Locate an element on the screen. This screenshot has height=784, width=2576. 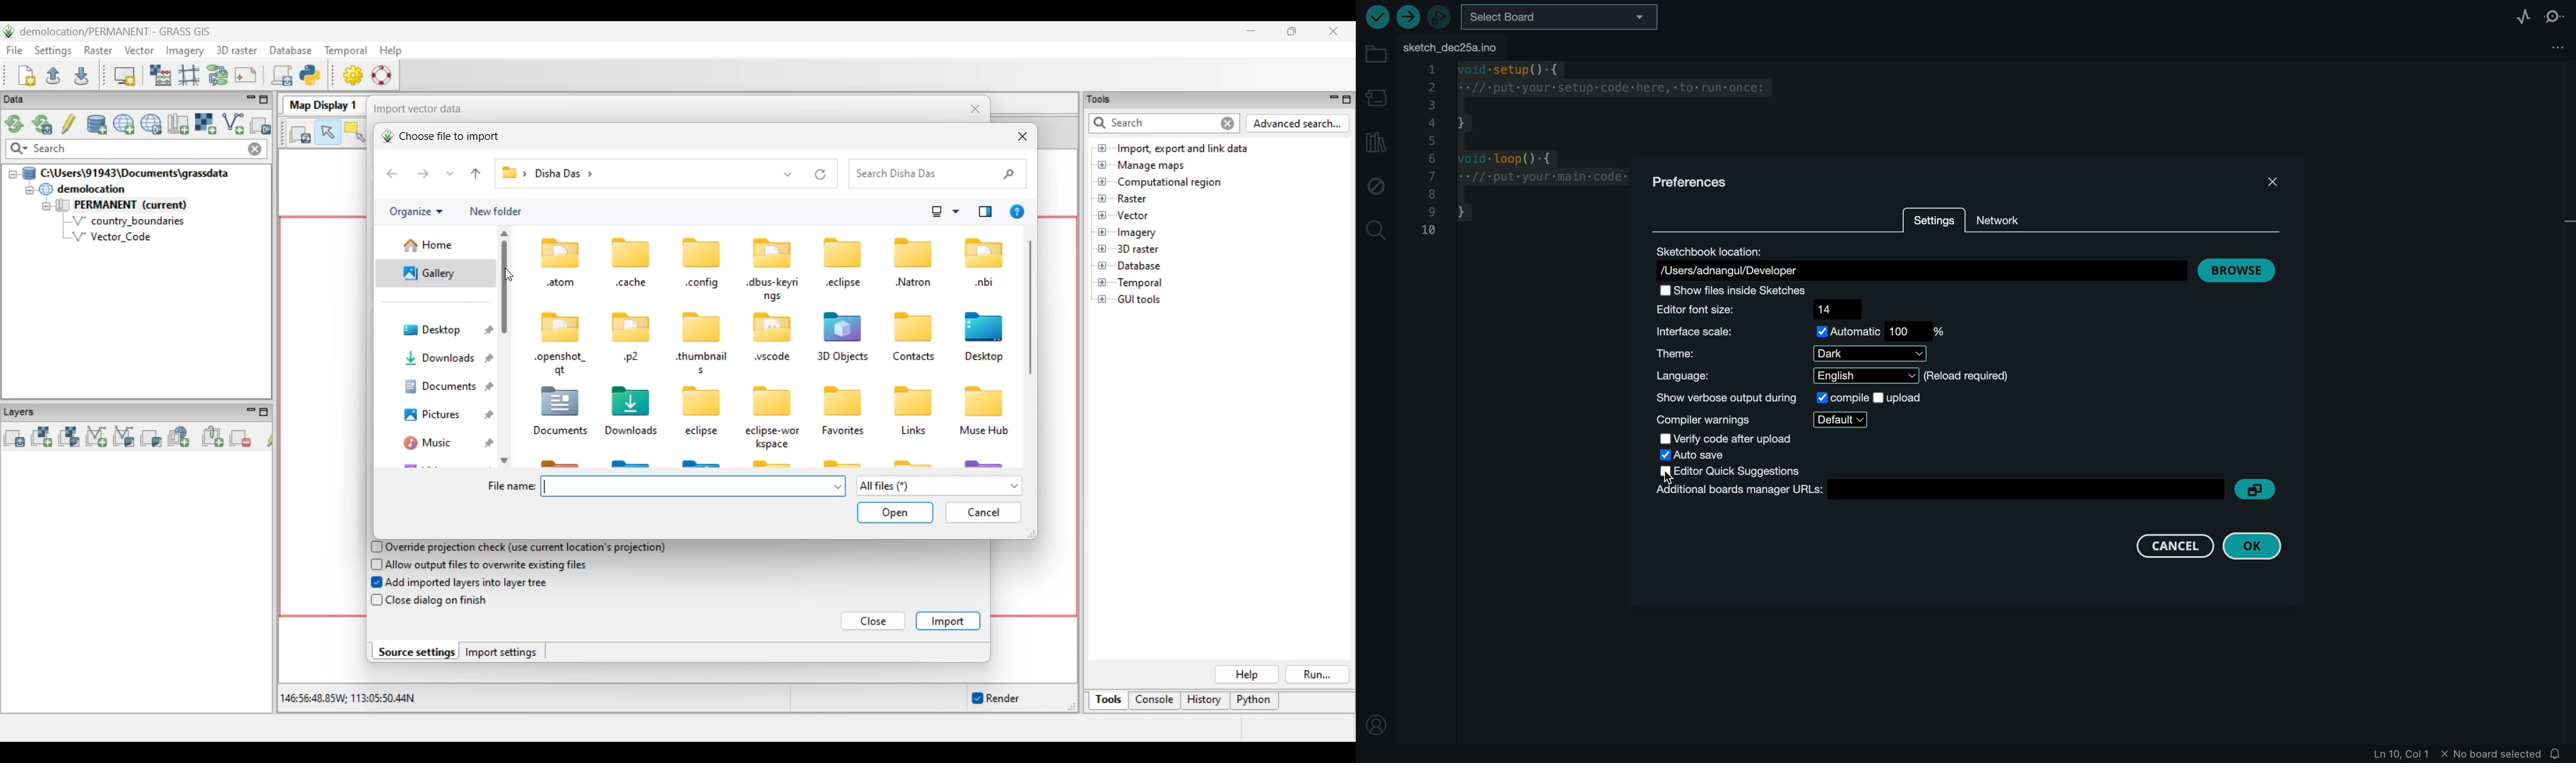
debug is located at coordinates (1375, 185).